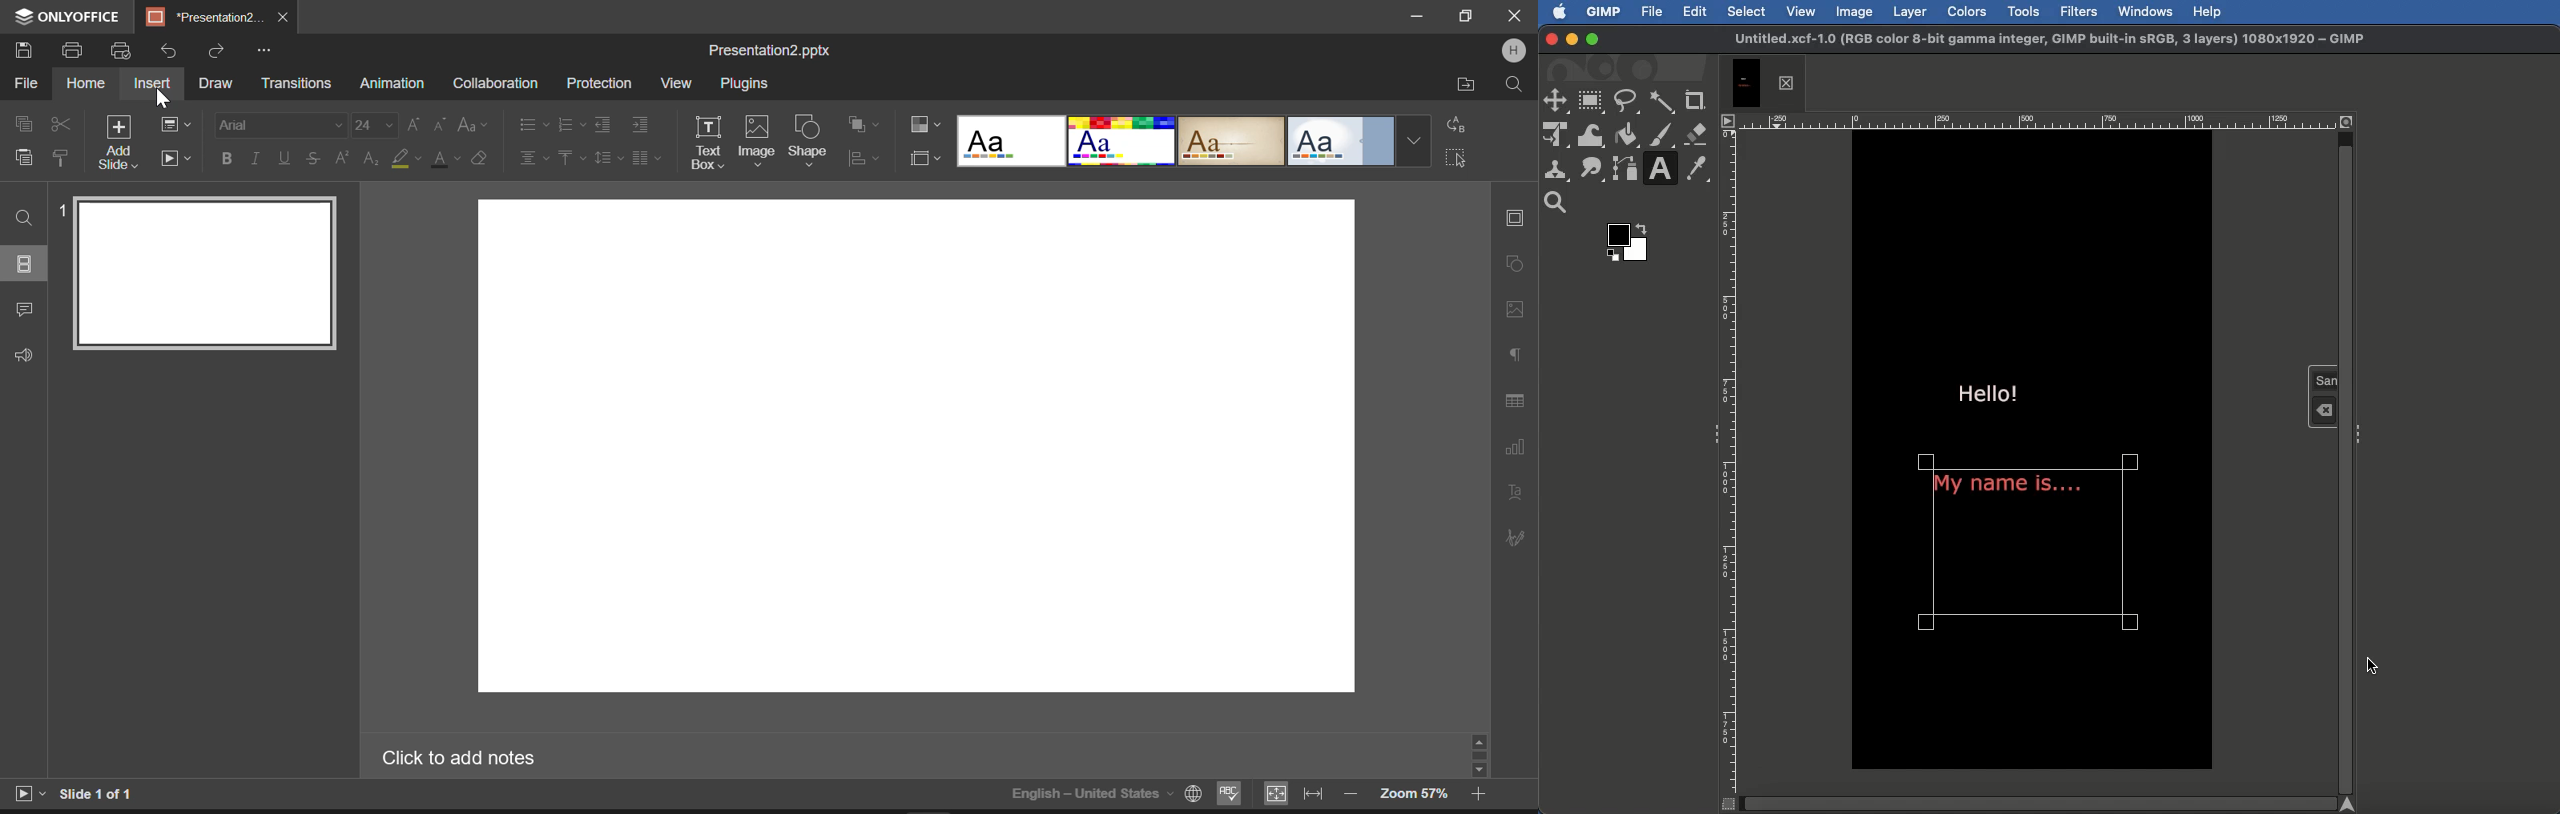 The width and height of the screenshot is (2576, 840). Describe the element at coordinates (1911, 10) in the screenshot. I see `Layer` at that location.